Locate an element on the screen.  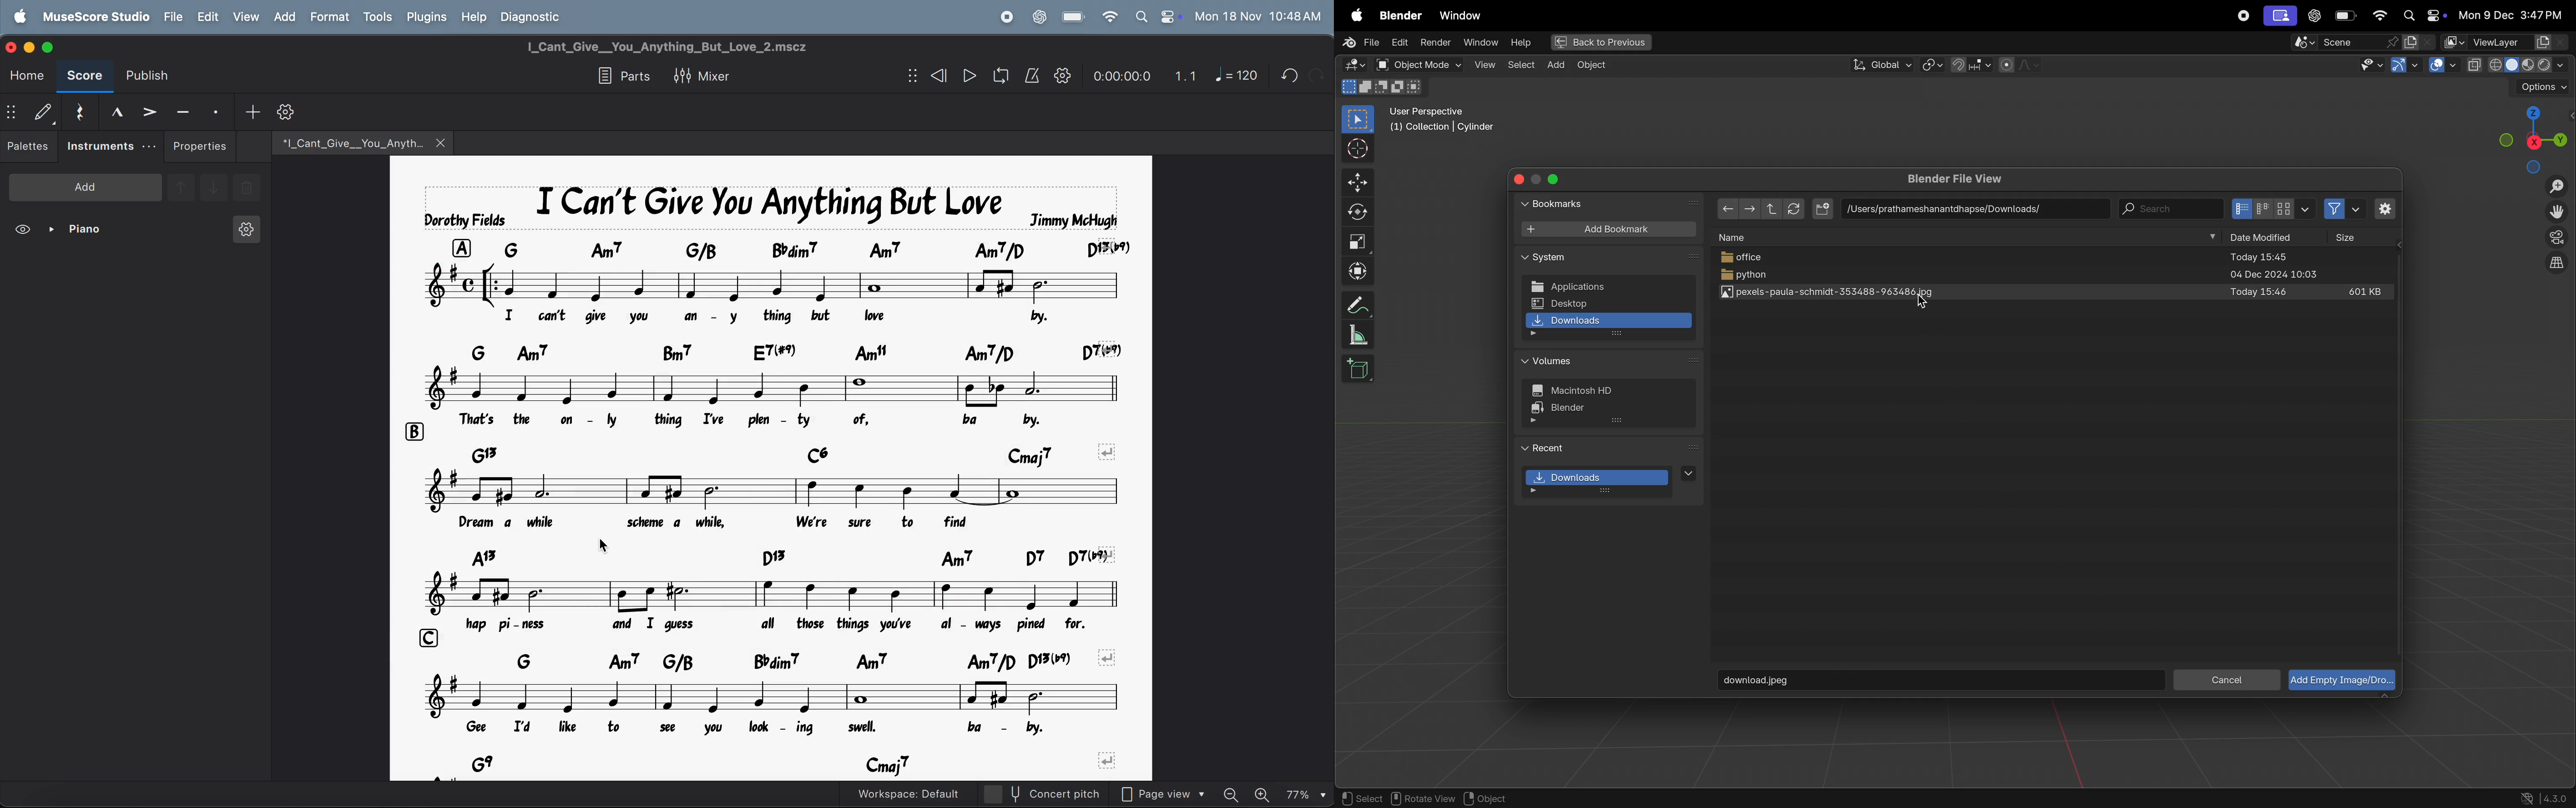
lyrics is located at coordinates (790, 621).